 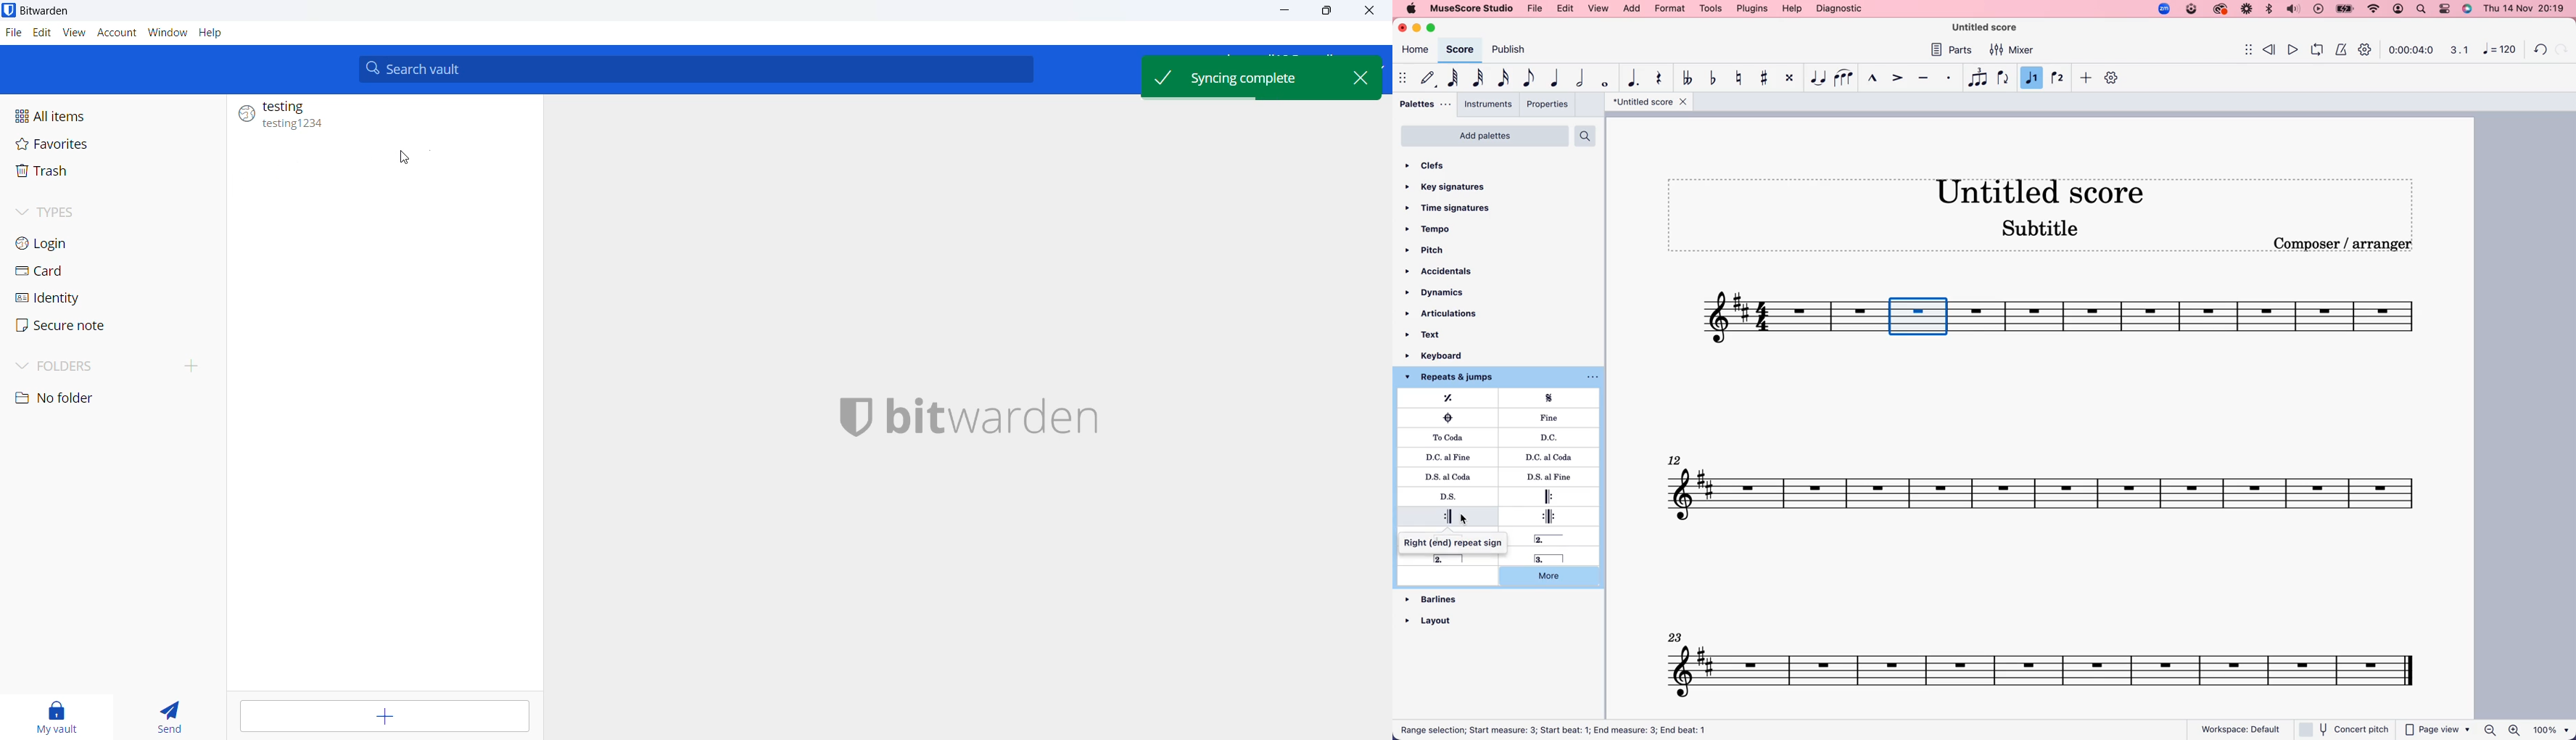 I want to click on play, so click(x=2318, y=10).